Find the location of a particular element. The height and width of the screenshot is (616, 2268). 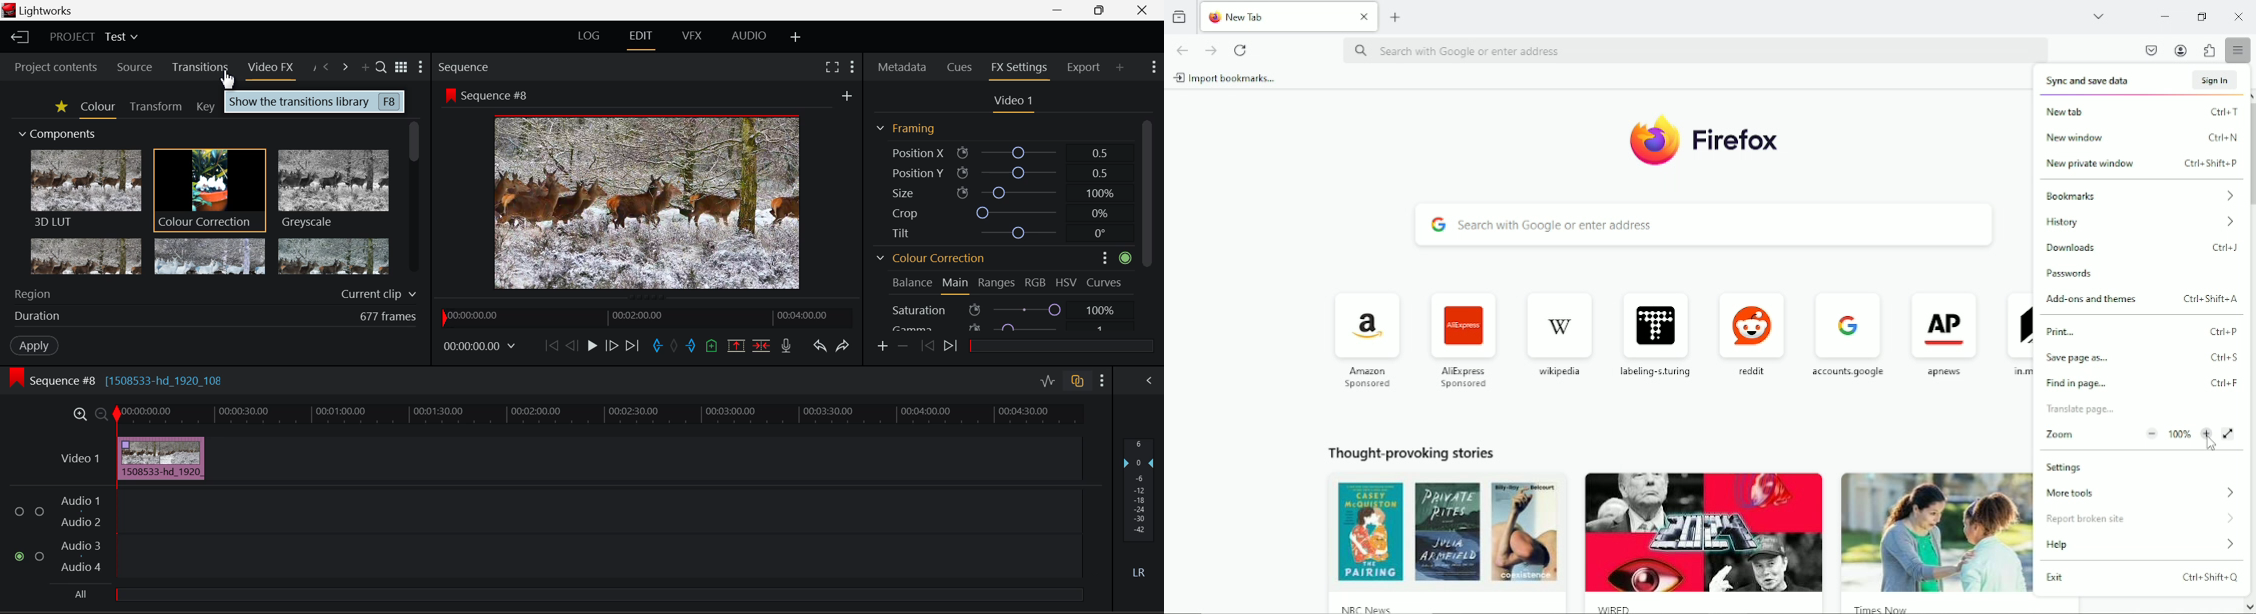

logo  is located at coordinates (1650, 145).